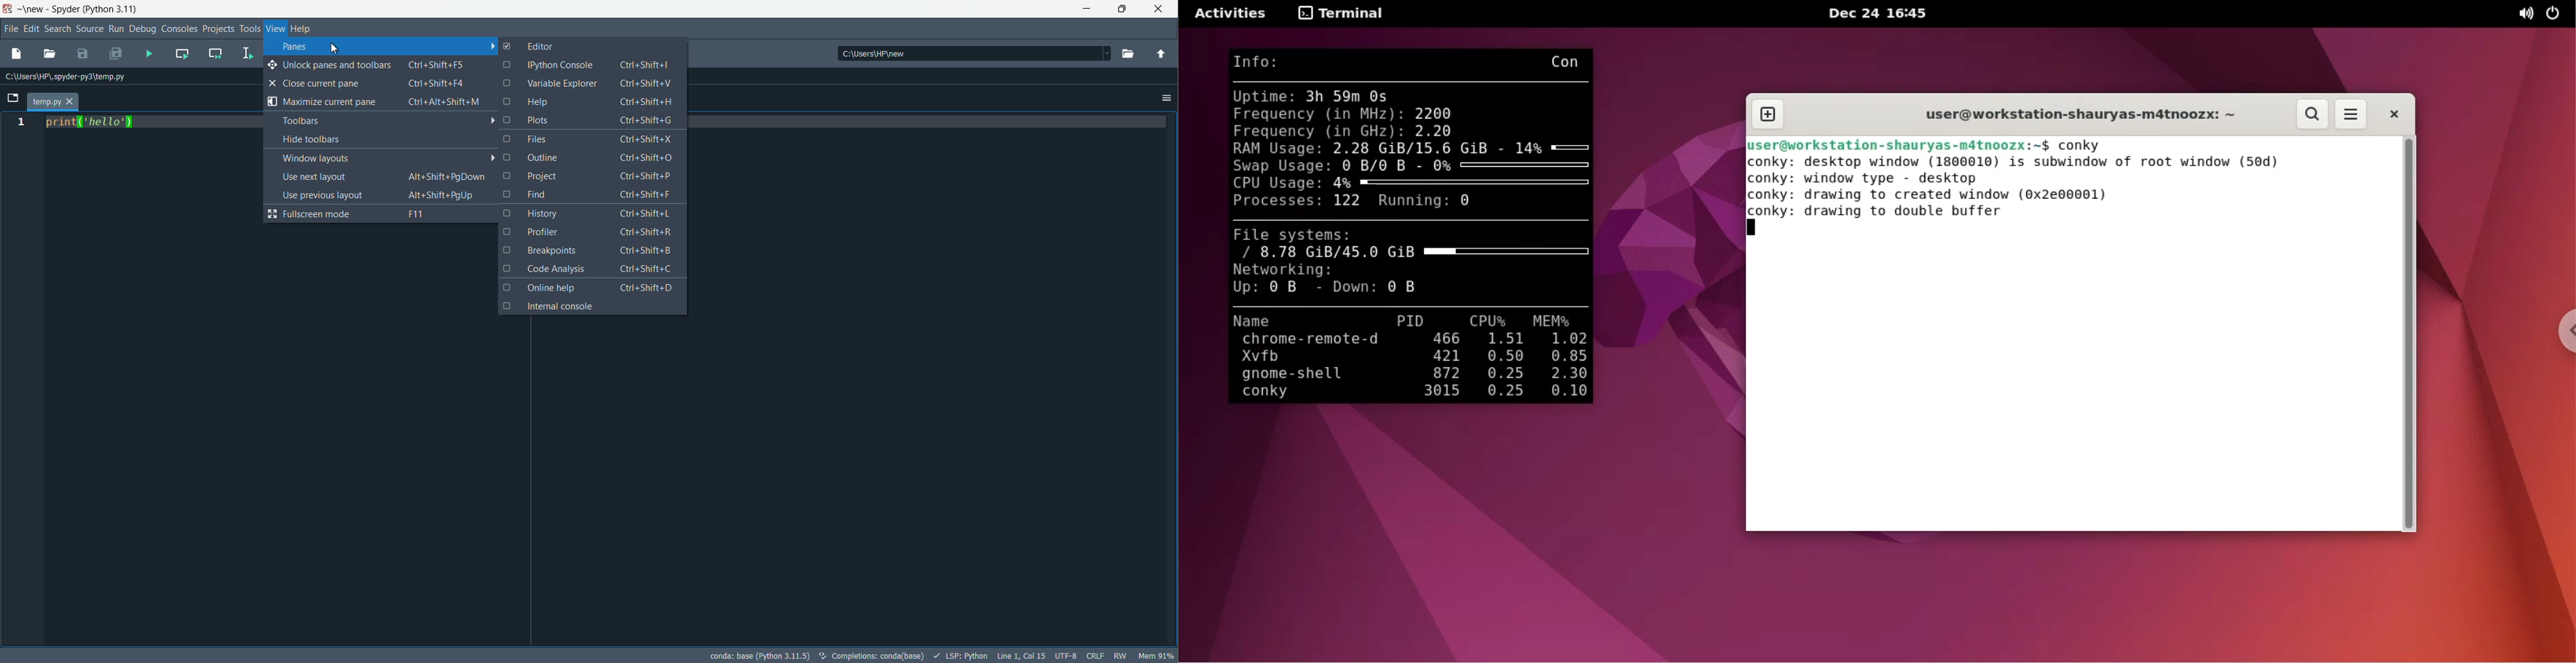 The width and height of the screenshot is (2576, 672). I want to click on save all files, so click(117, 53).